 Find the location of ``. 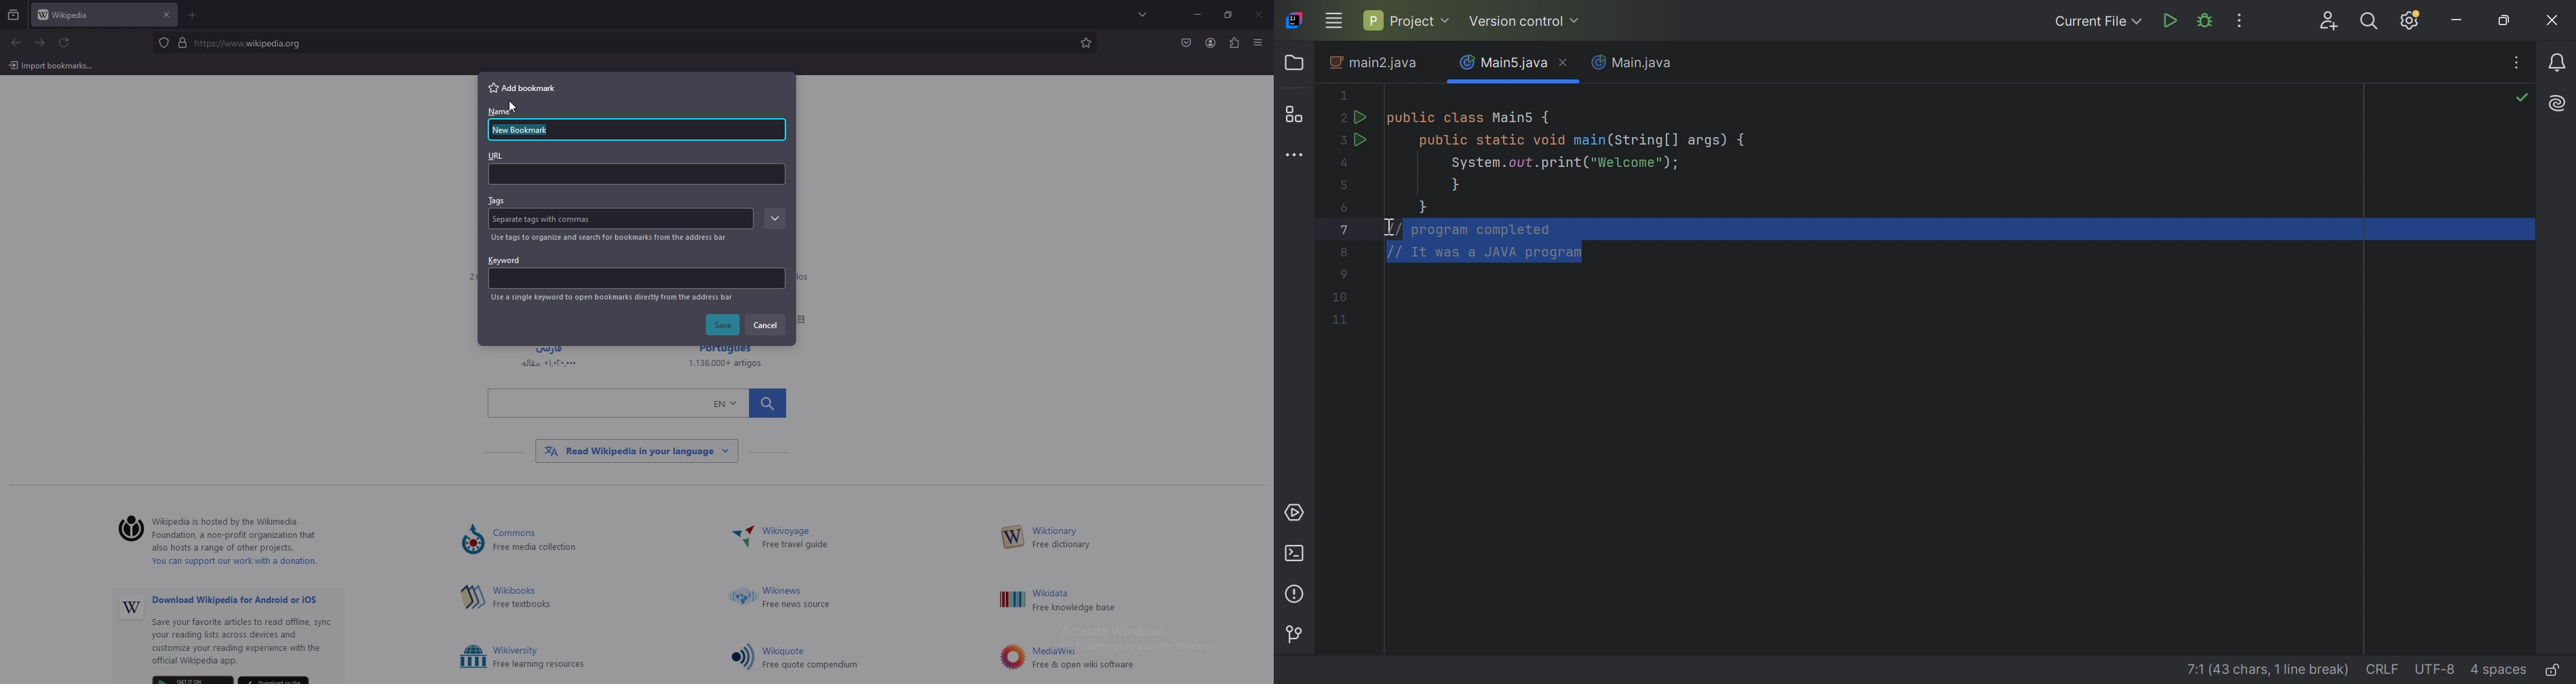

 is located at coordinates (742, 656).